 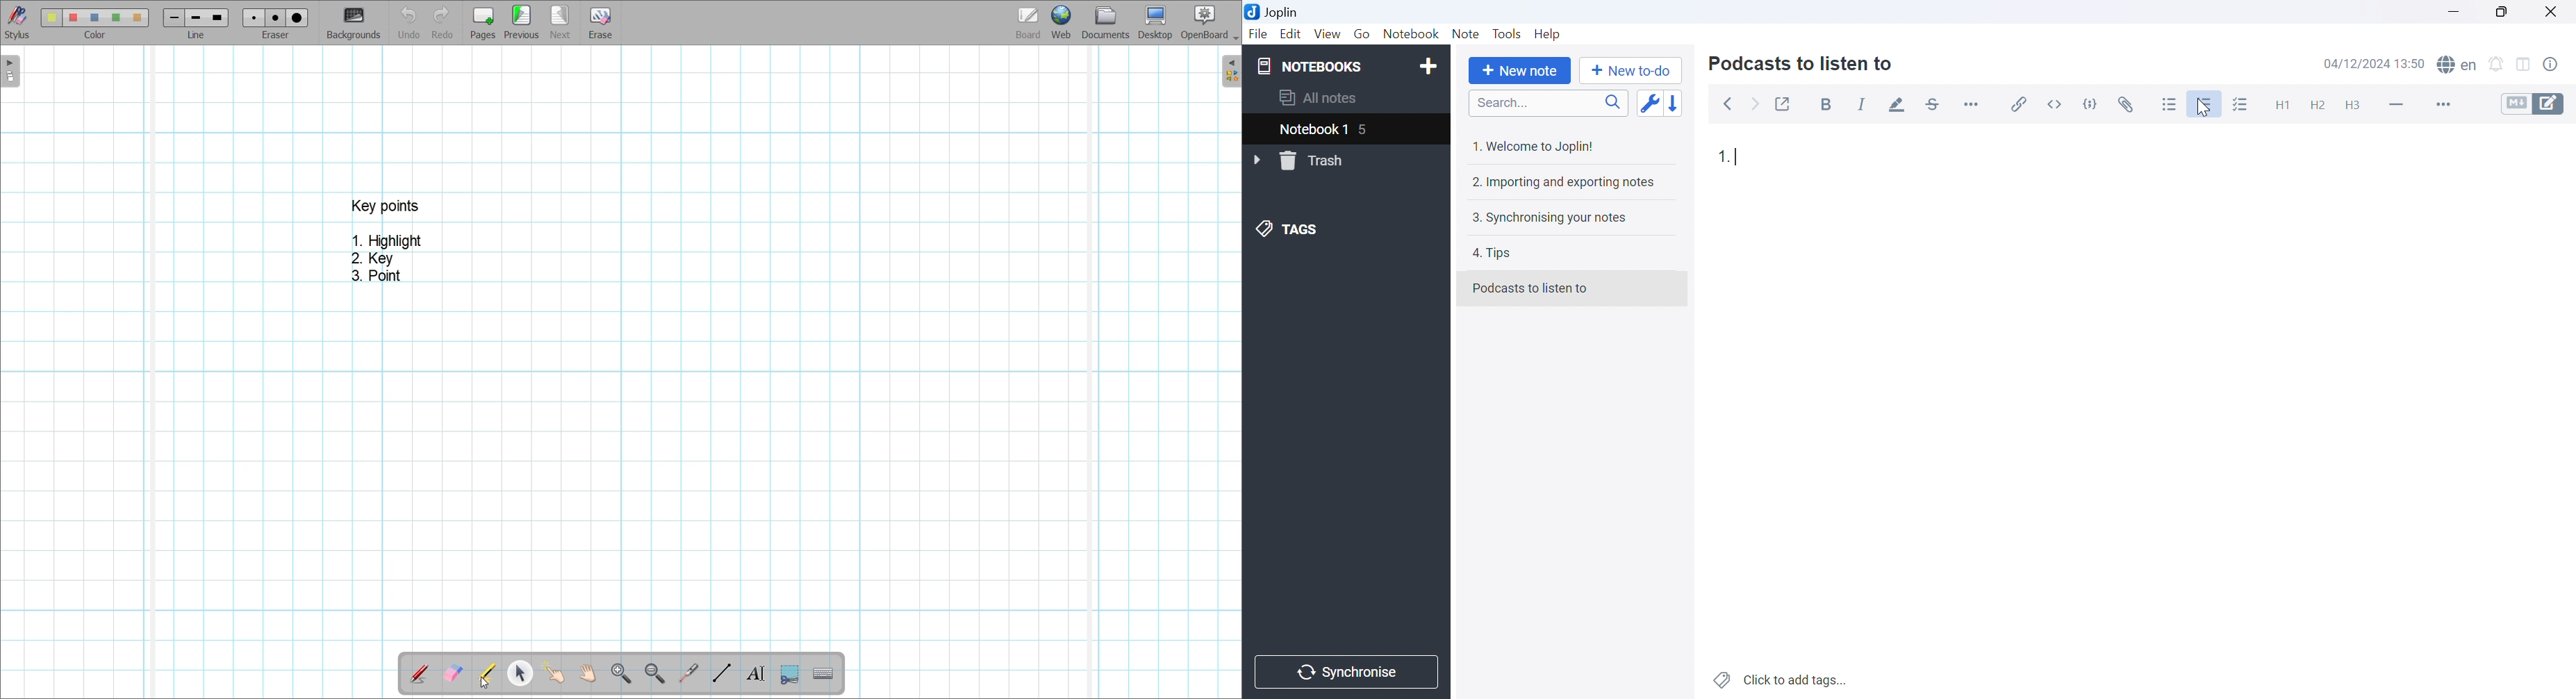 What do you see at coordinates (1758, 106) in the screenshot?
I see `Forward` at bounding box center [1758, 106].